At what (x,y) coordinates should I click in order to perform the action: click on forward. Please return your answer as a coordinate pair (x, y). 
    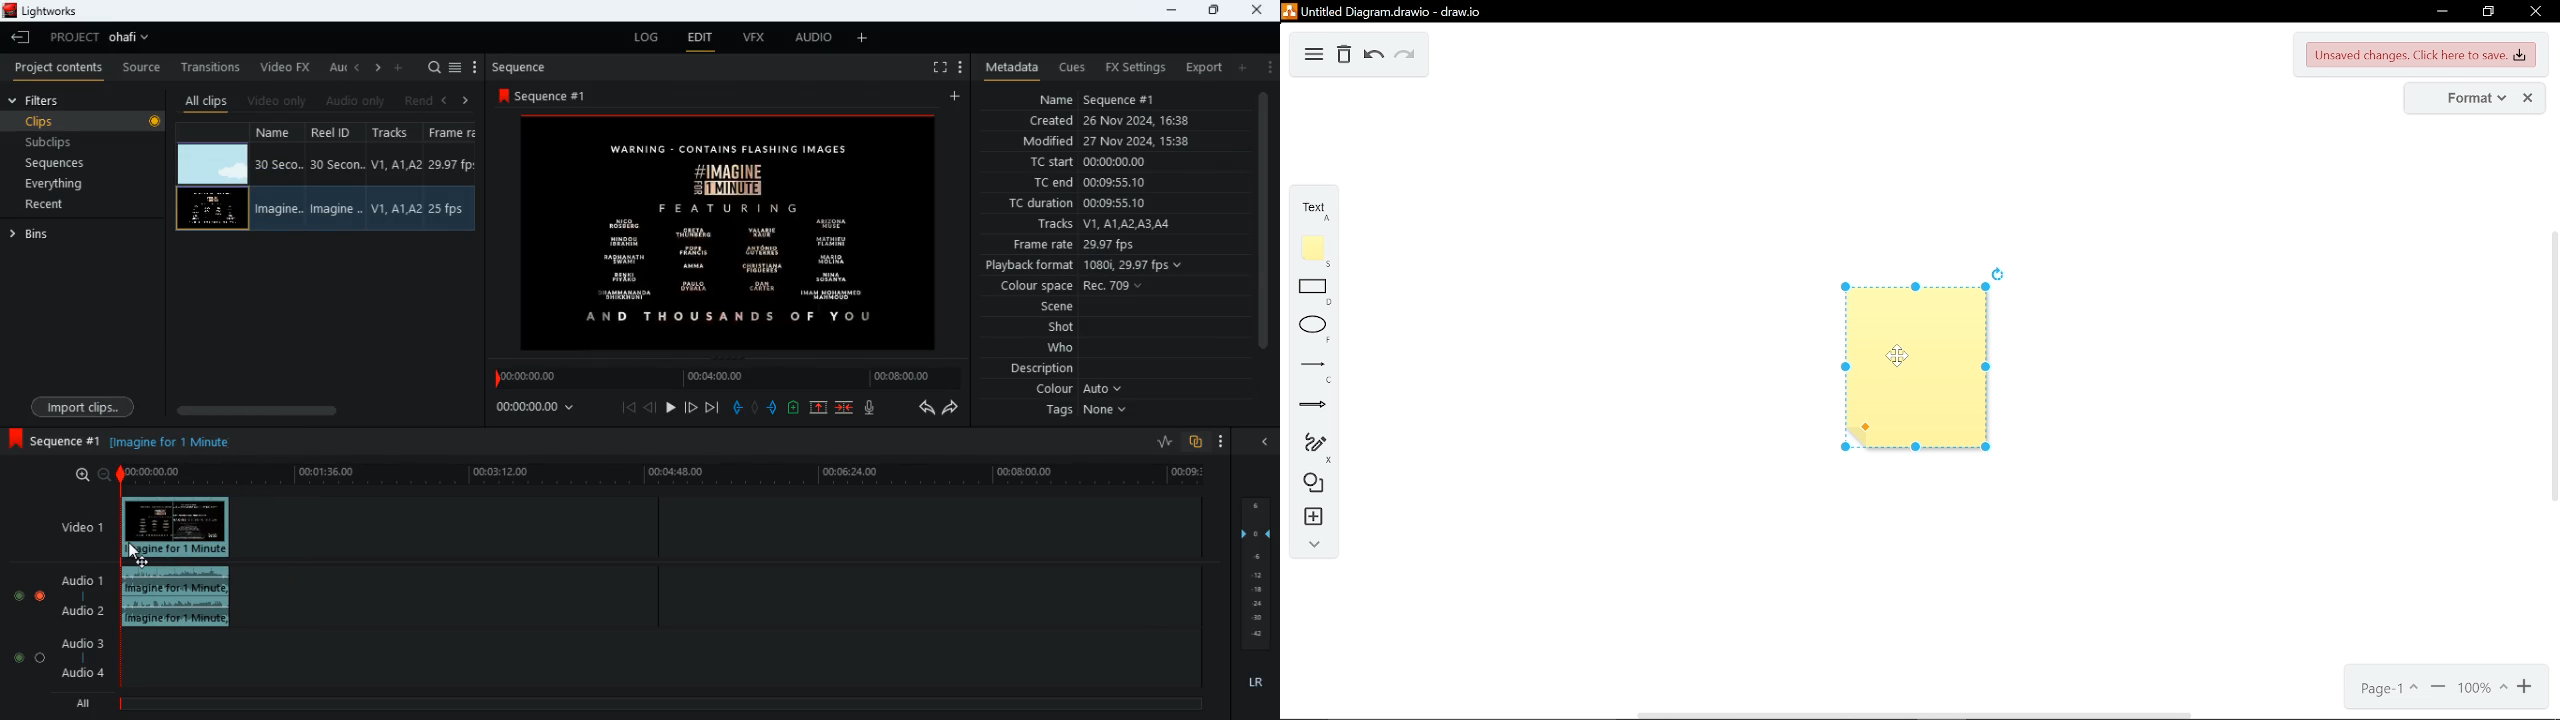
    Looking at the image, I should click on (689, 407).